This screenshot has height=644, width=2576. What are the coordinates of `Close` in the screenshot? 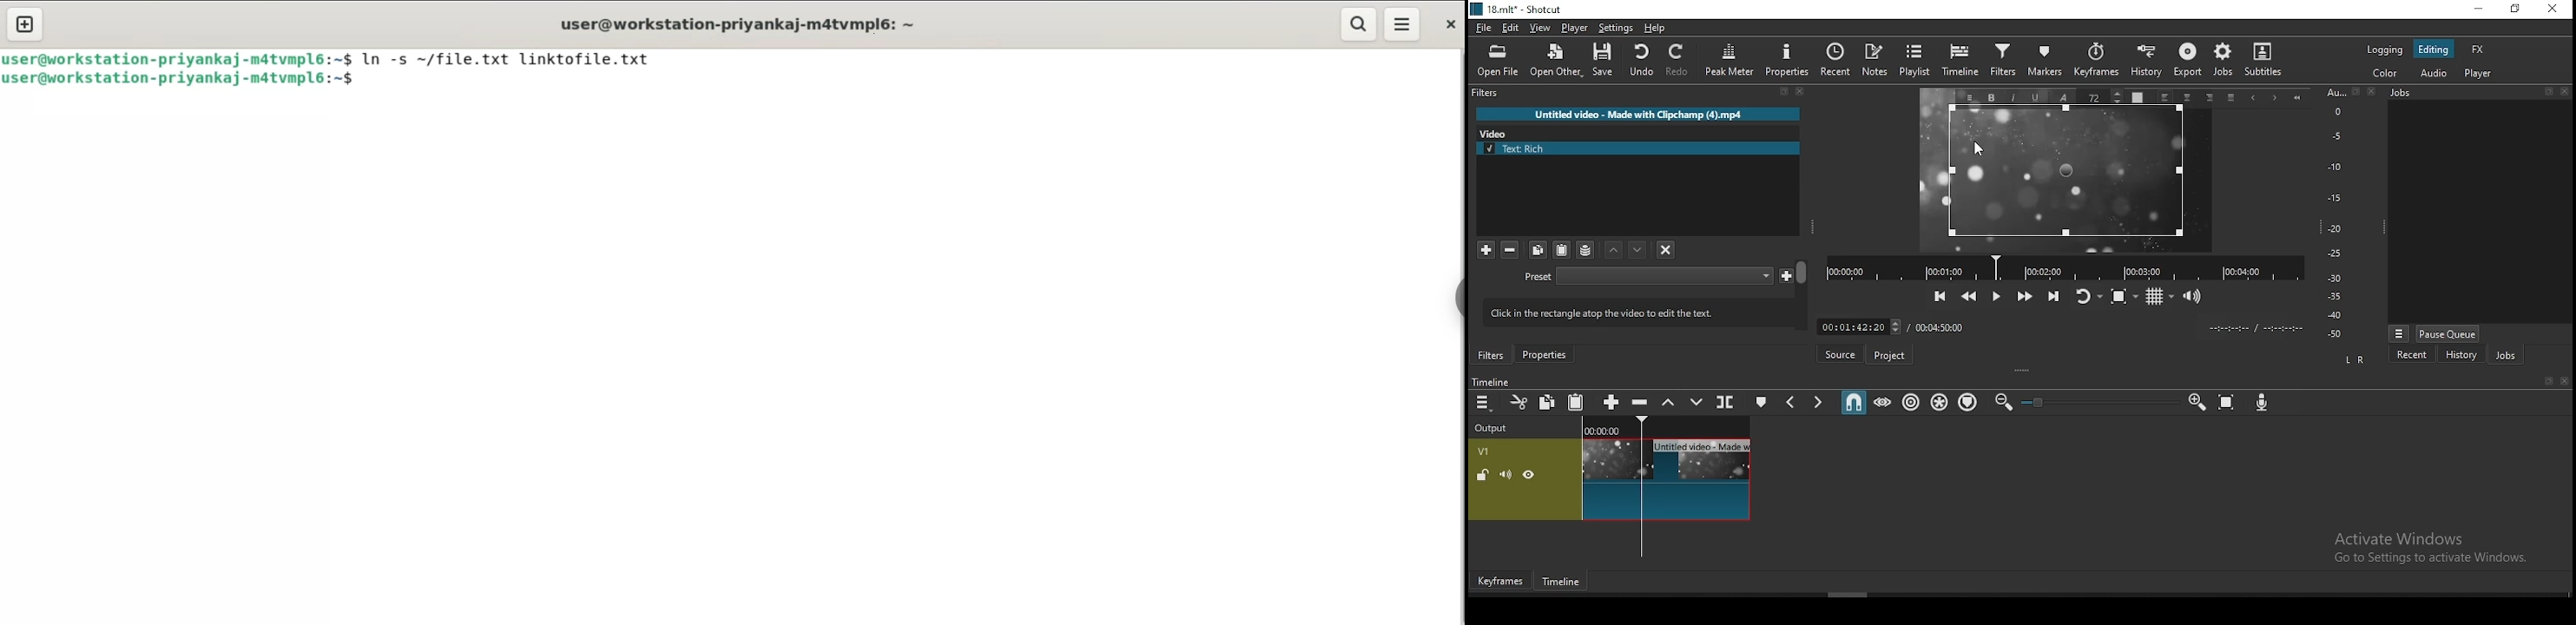 It's located at (1801, 91).